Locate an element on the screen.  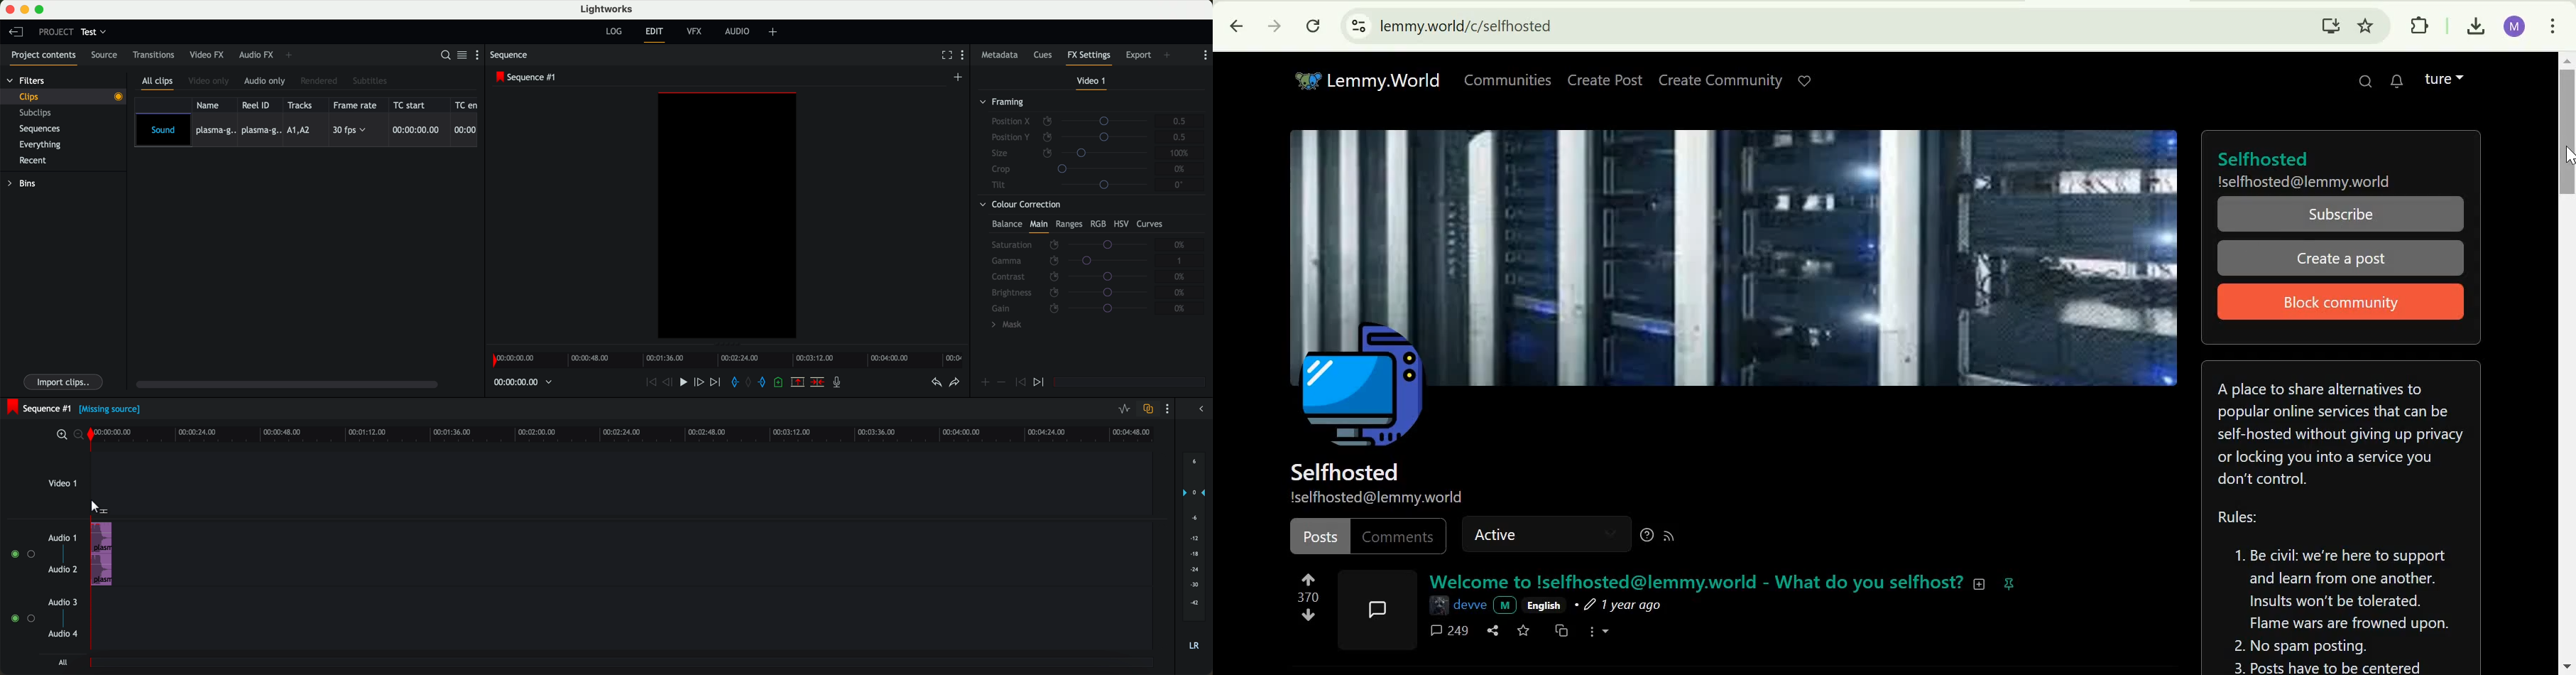
leave is located at coordinates (18, 34).